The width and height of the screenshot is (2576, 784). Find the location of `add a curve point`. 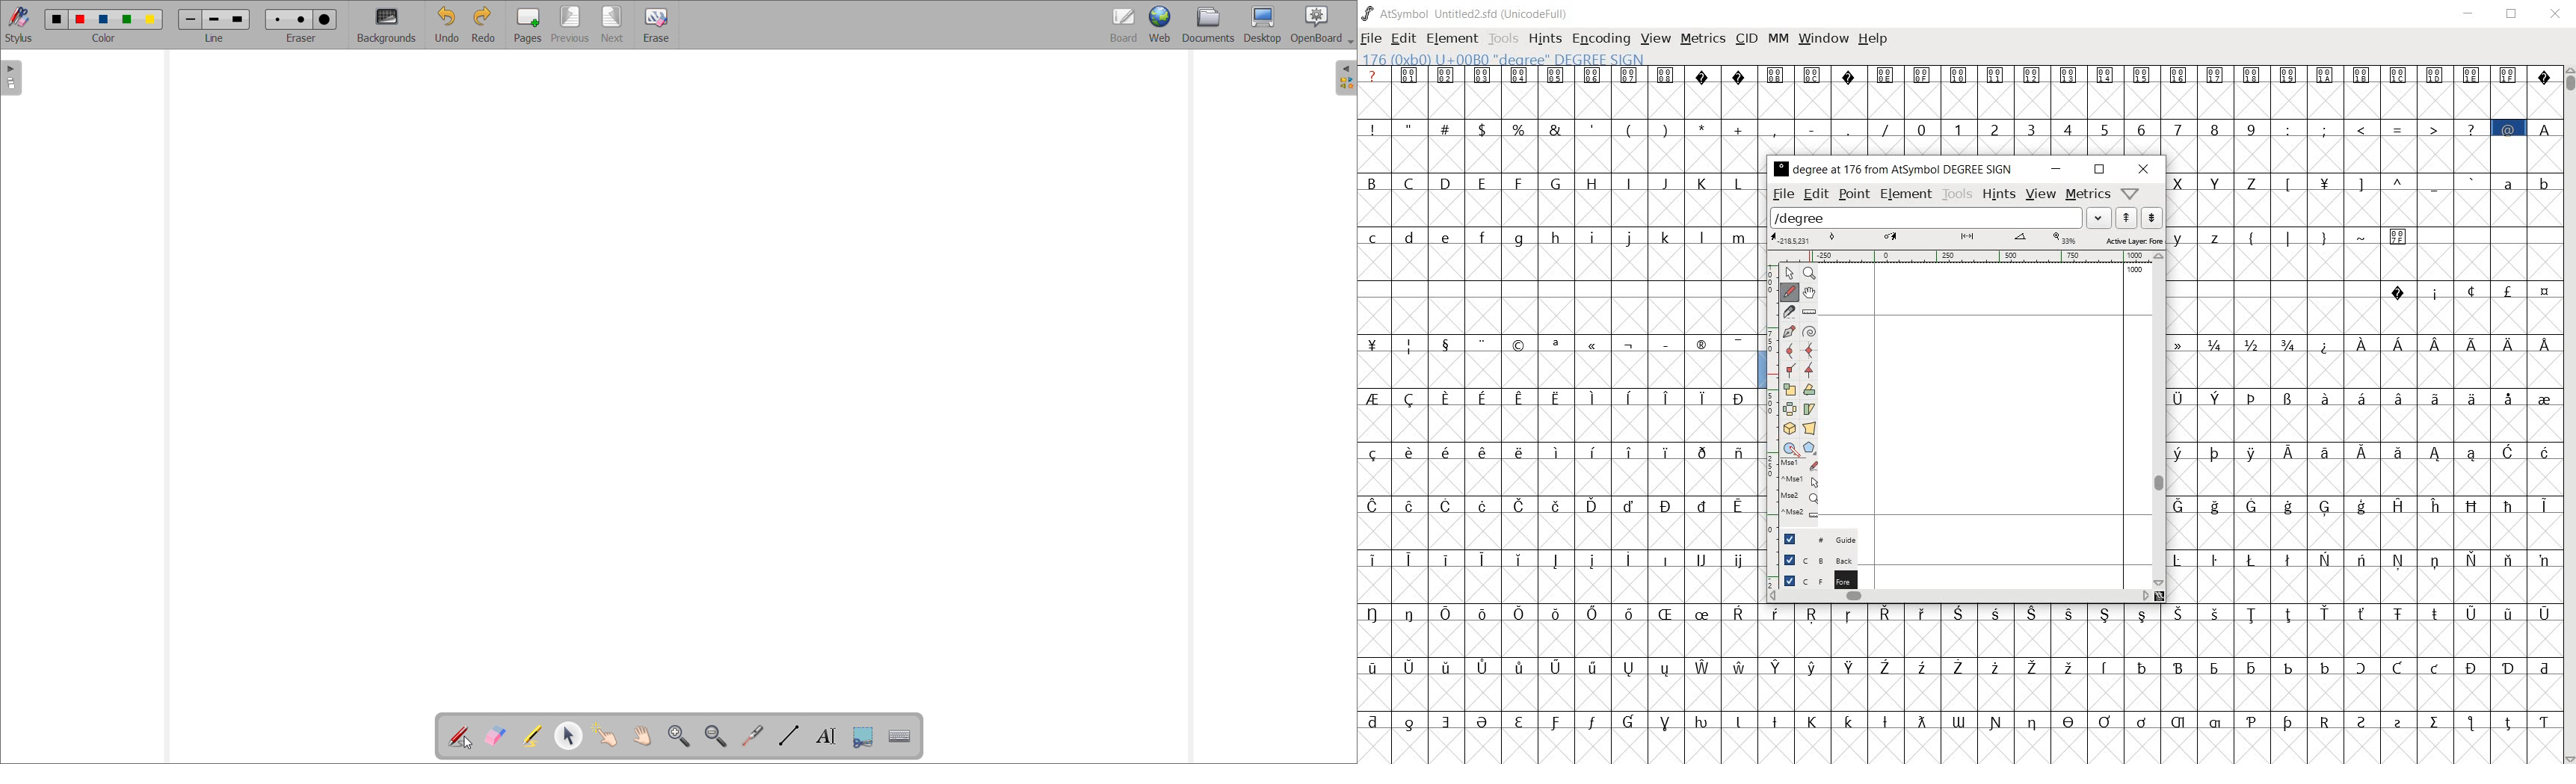

add a curve point is located at coordinates (1790, 351).